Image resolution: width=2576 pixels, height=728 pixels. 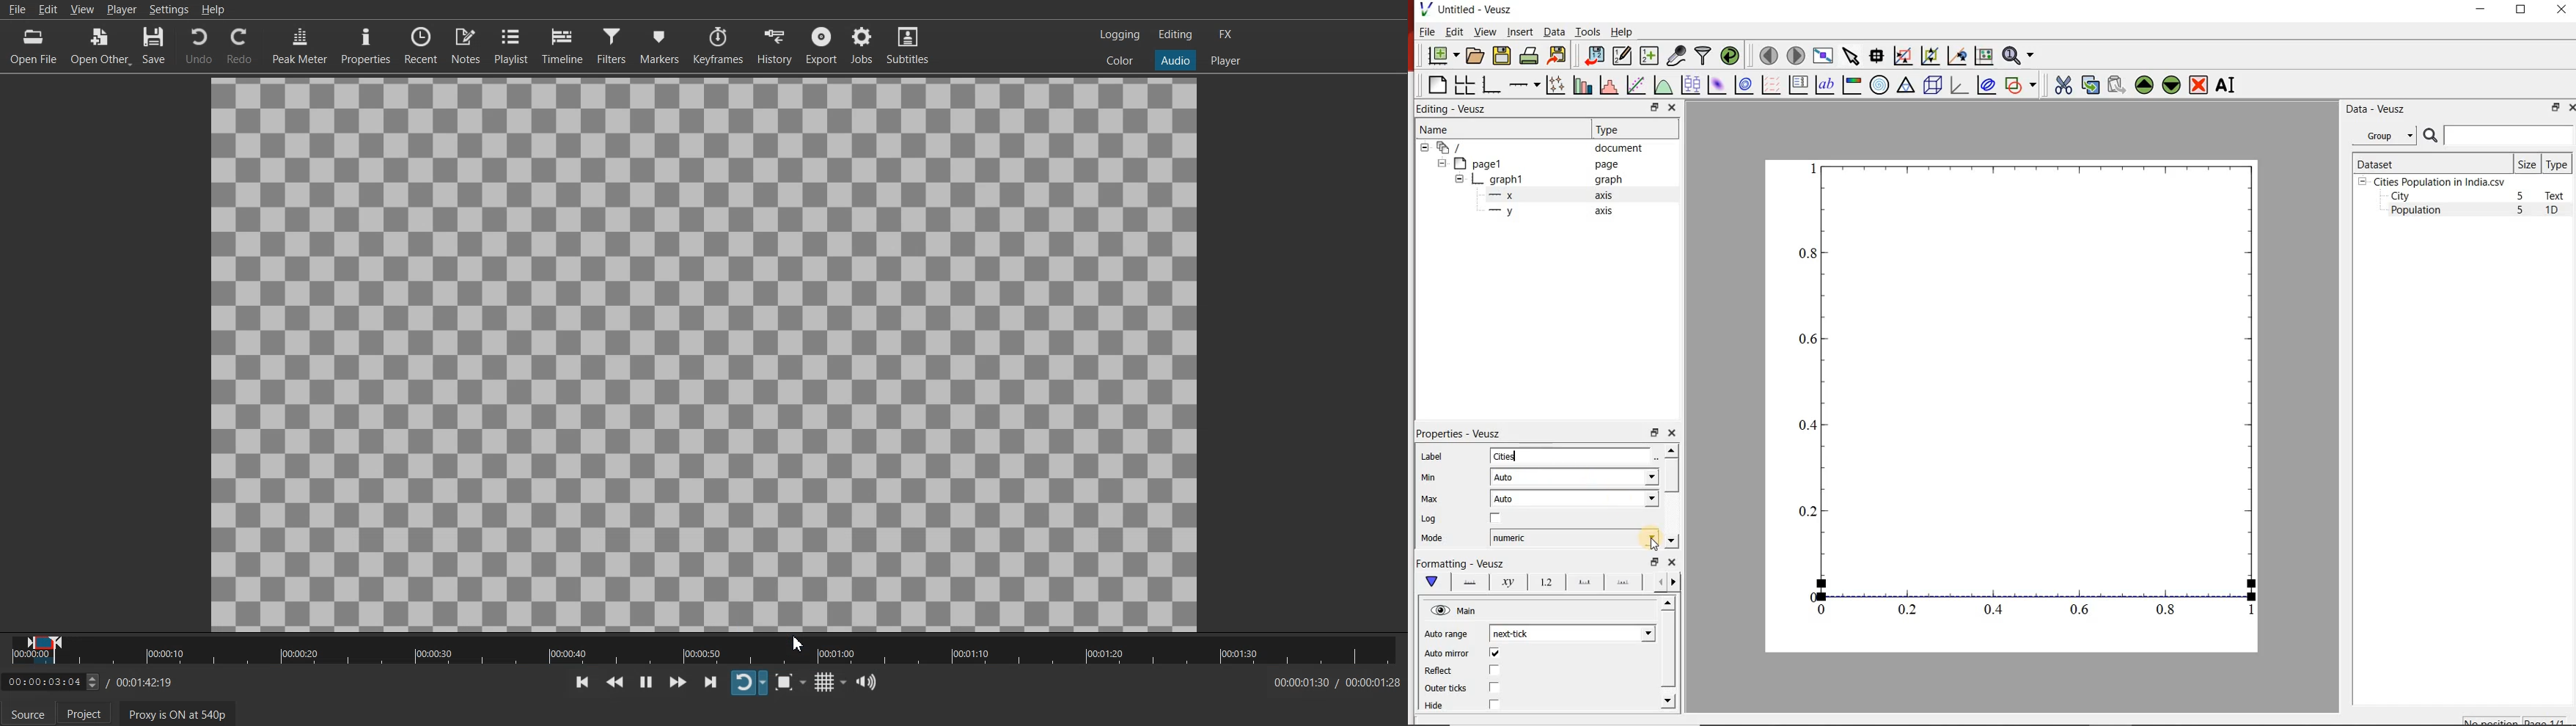 What do you see at coordinates (2200, 85) in the screenshot?
I see `remove the selected widgets` at bounding box center [2200, 85].